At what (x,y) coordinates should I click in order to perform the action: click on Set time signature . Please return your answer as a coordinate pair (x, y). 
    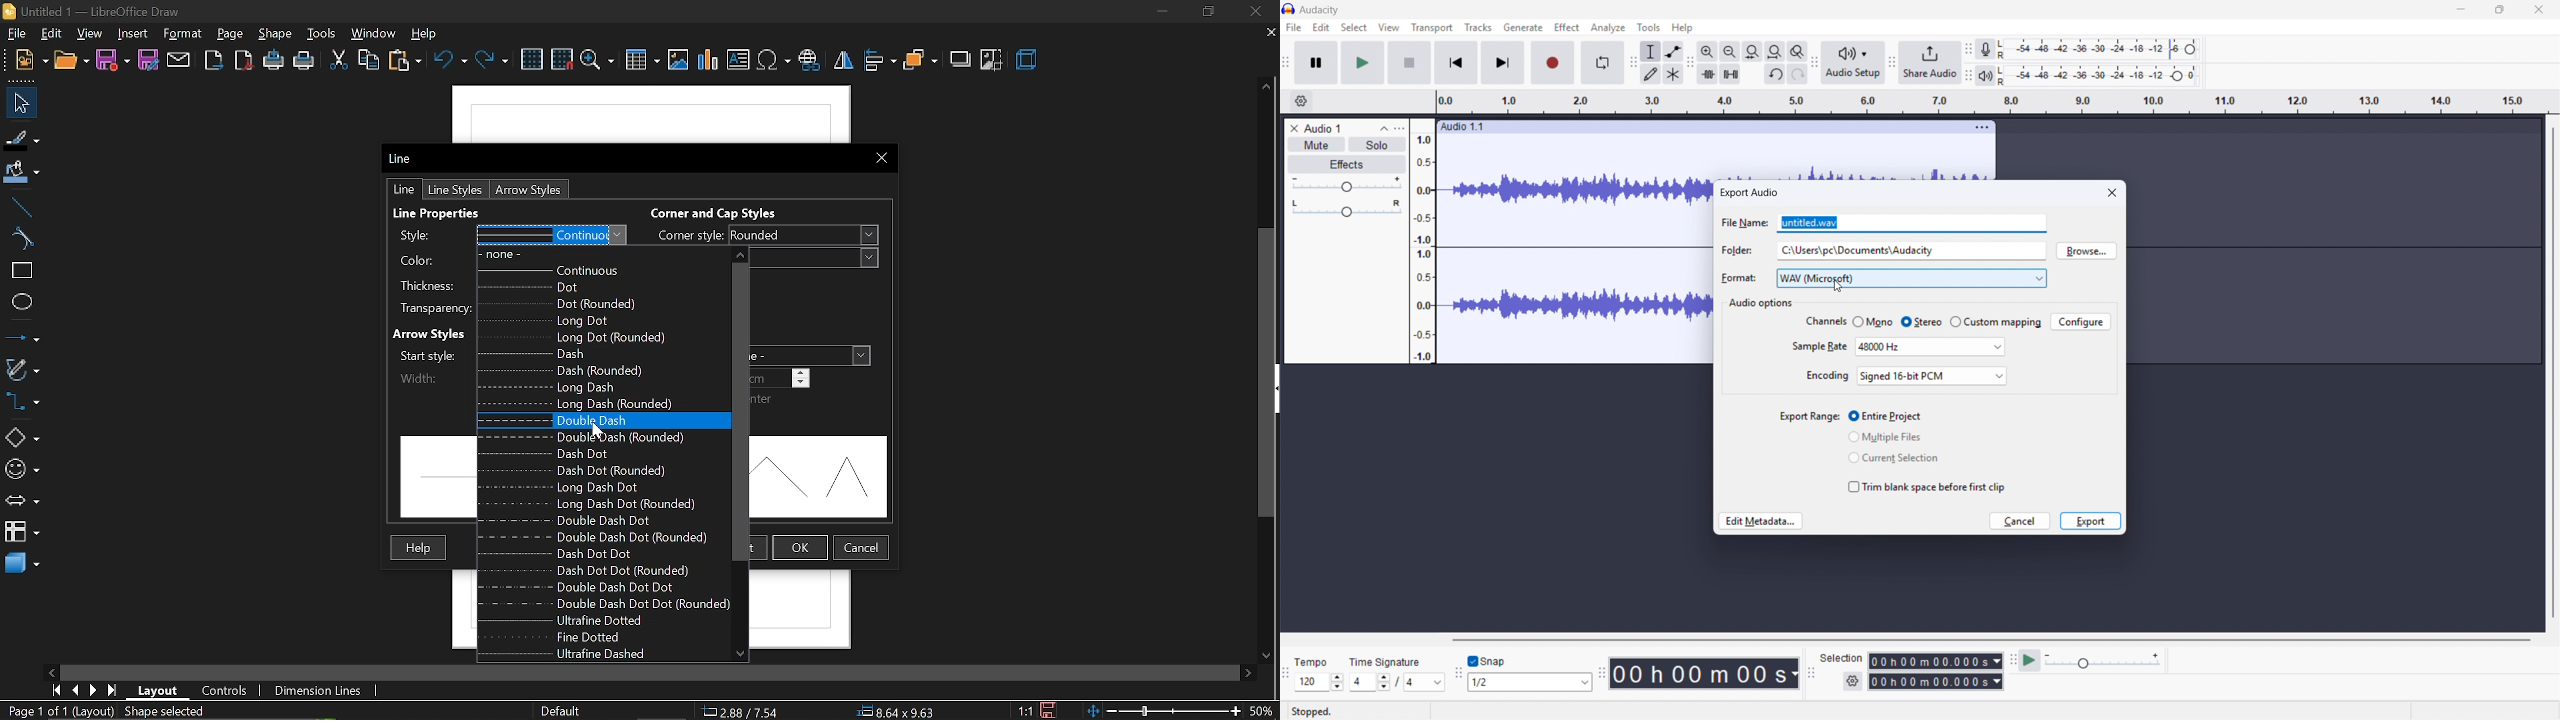
    Looking at the image, I should click on (1427, 683).